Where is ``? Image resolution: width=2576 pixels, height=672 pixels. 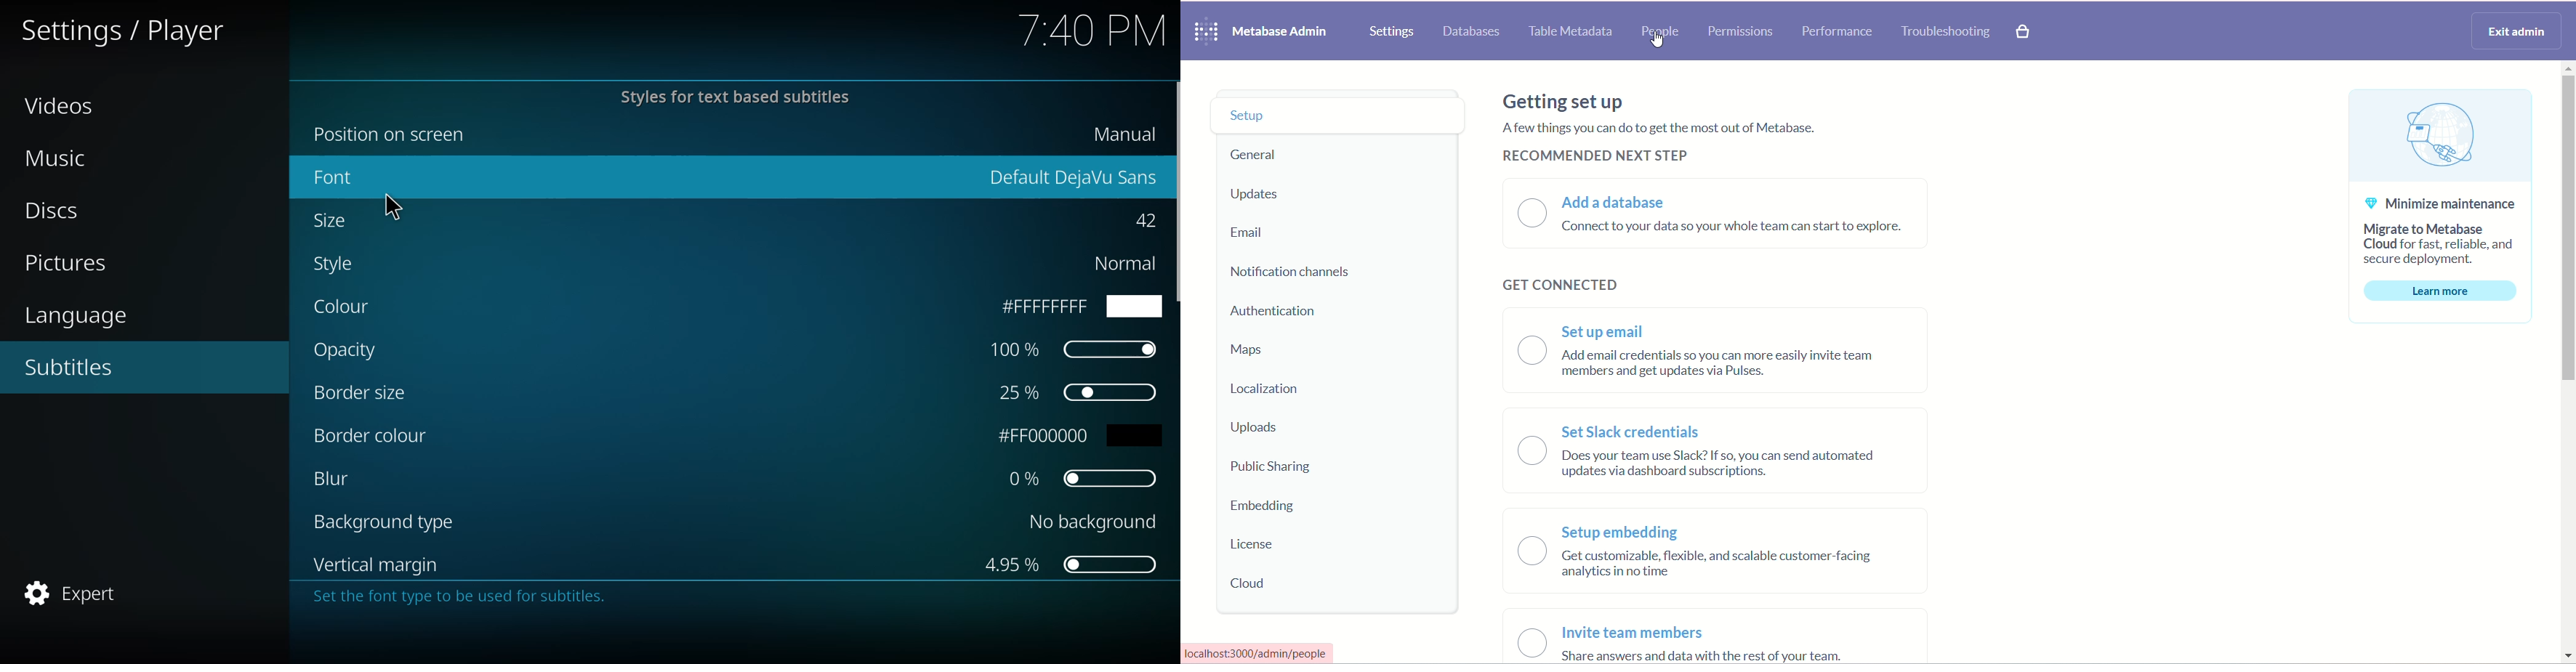
 is located at coordinates (125, 32).